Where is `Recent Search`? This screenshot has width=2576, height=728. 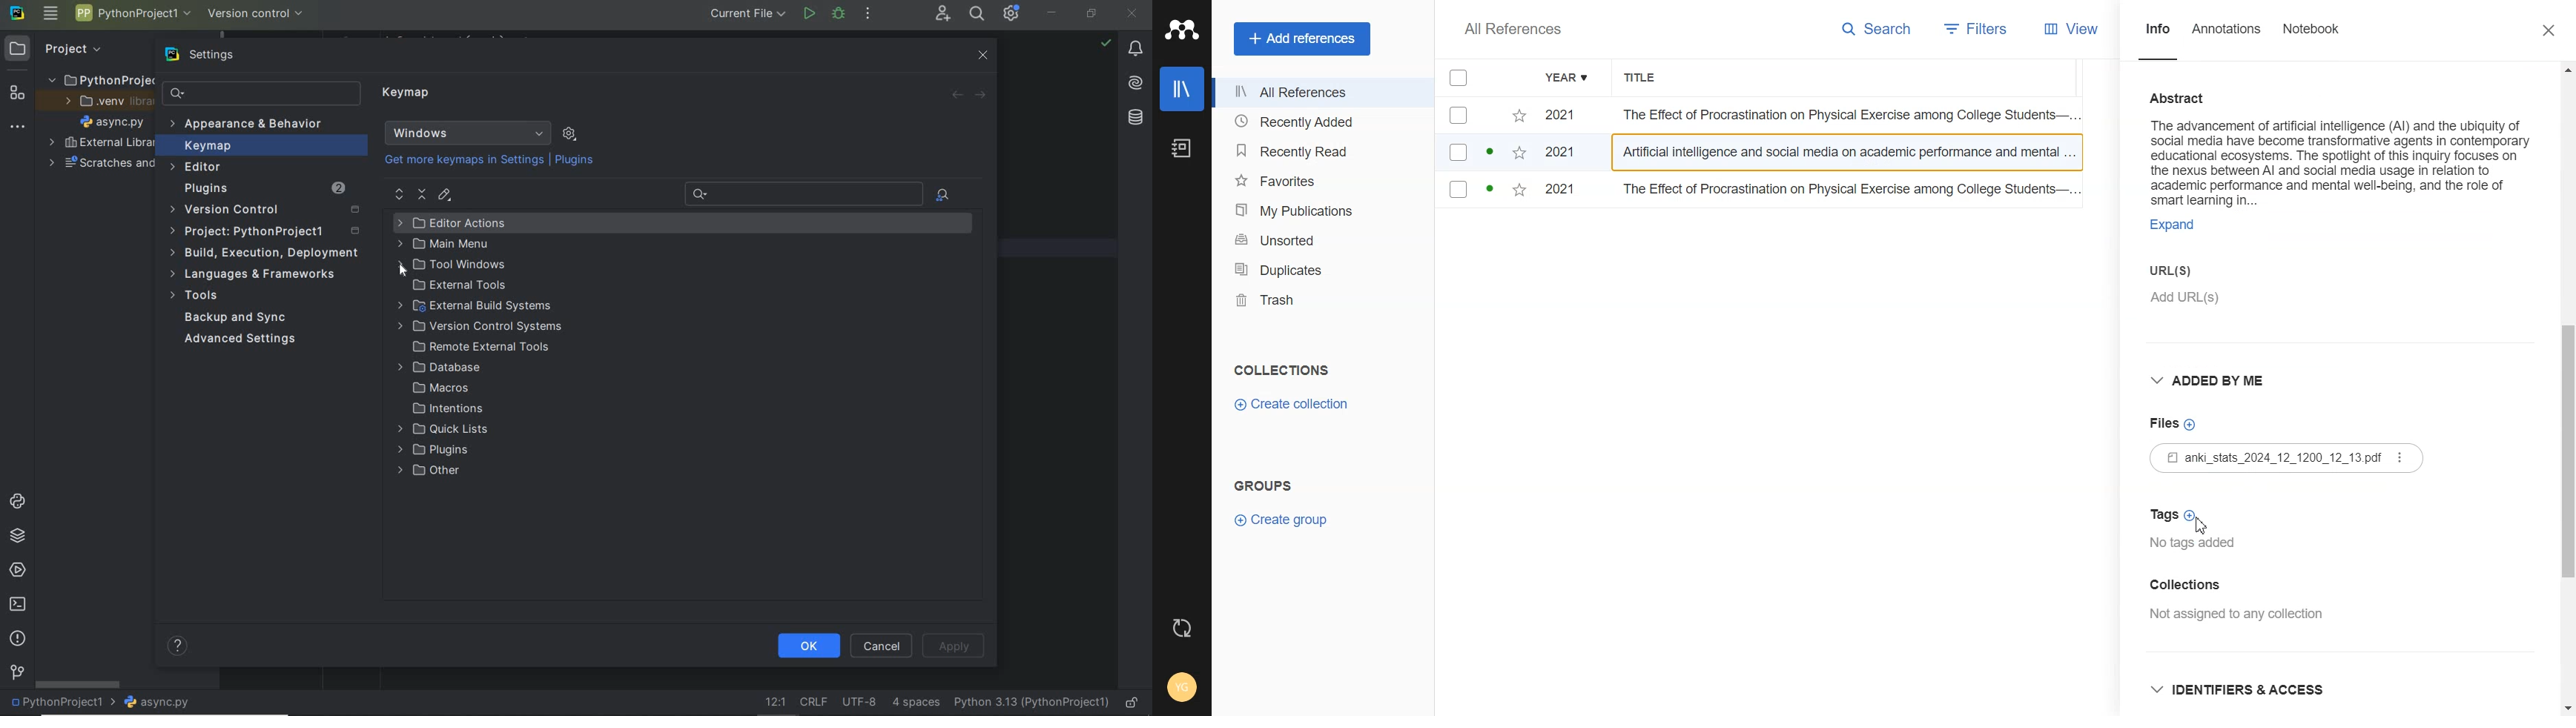
Recent Search is located at coordinates (801, 192).